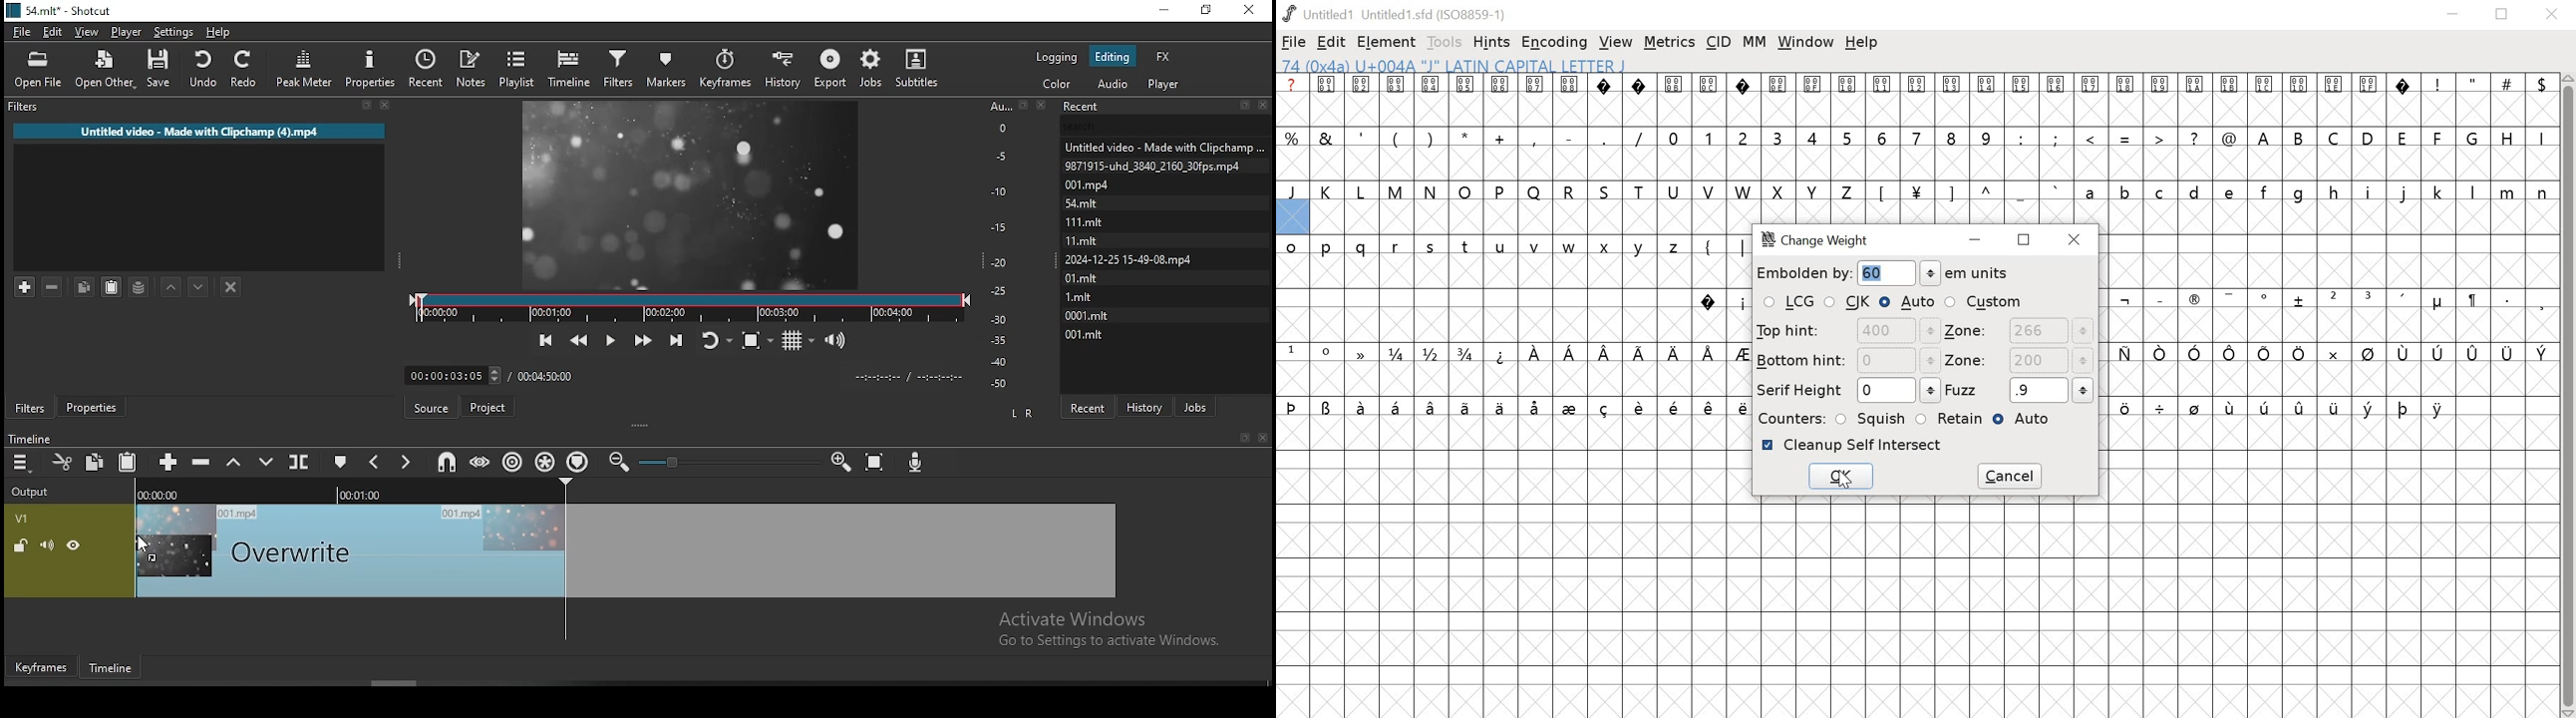 This screenshot has height=728, width=2576. I want to click on fx, so click(1164, 56).